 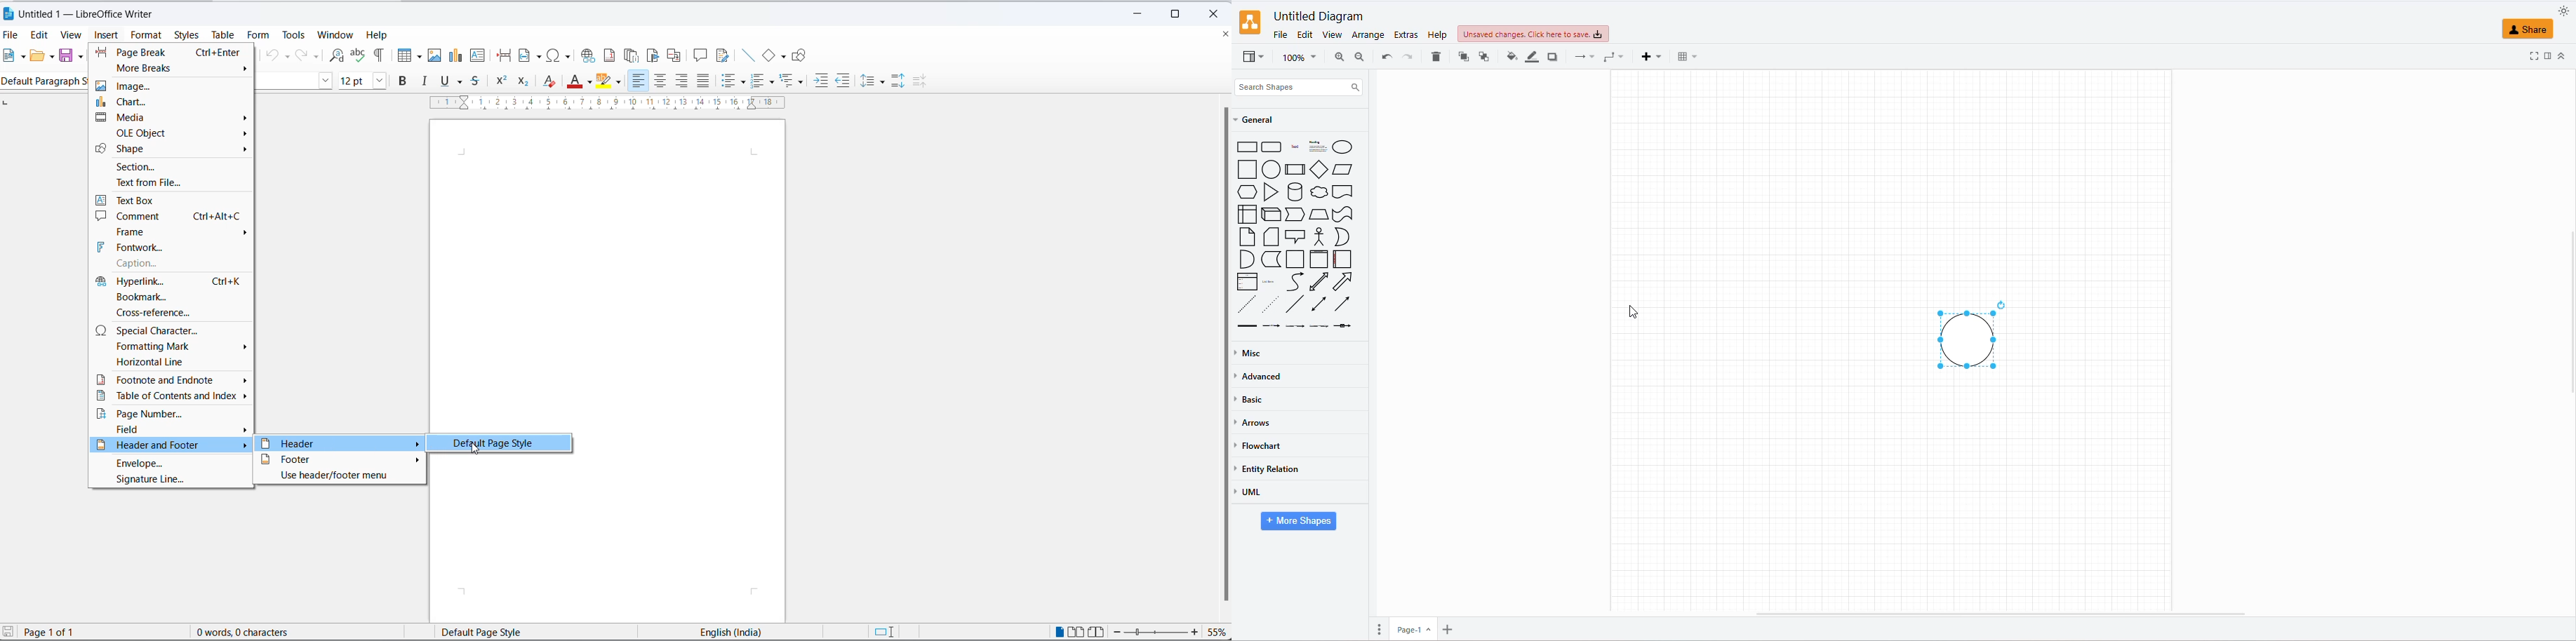 I want to click on arrow with fields, so click(x=1346, y=328).